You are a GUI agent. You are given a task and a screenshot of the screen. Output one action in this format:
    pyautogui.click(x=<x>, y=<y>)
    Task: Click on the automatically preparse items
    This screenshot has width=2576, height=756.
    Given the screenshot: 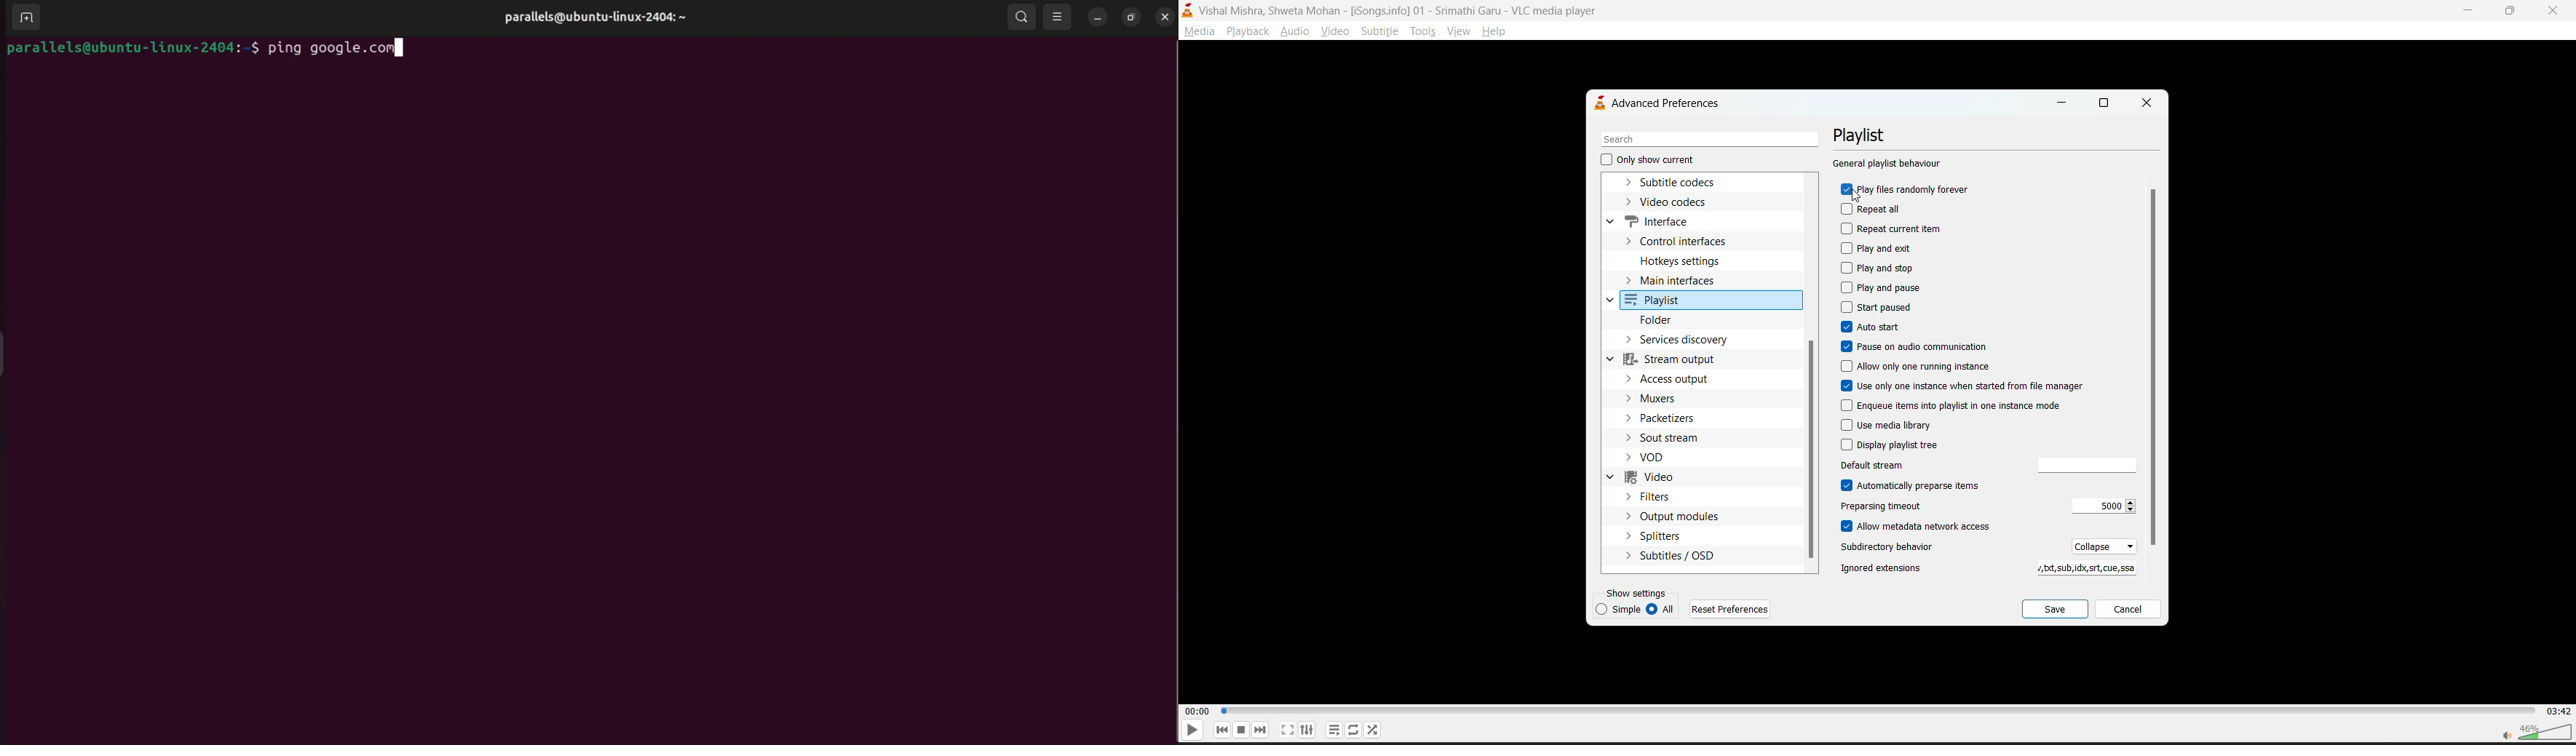 What is the action you would take?
    pyautogui.click(x=1912, y=486)
    